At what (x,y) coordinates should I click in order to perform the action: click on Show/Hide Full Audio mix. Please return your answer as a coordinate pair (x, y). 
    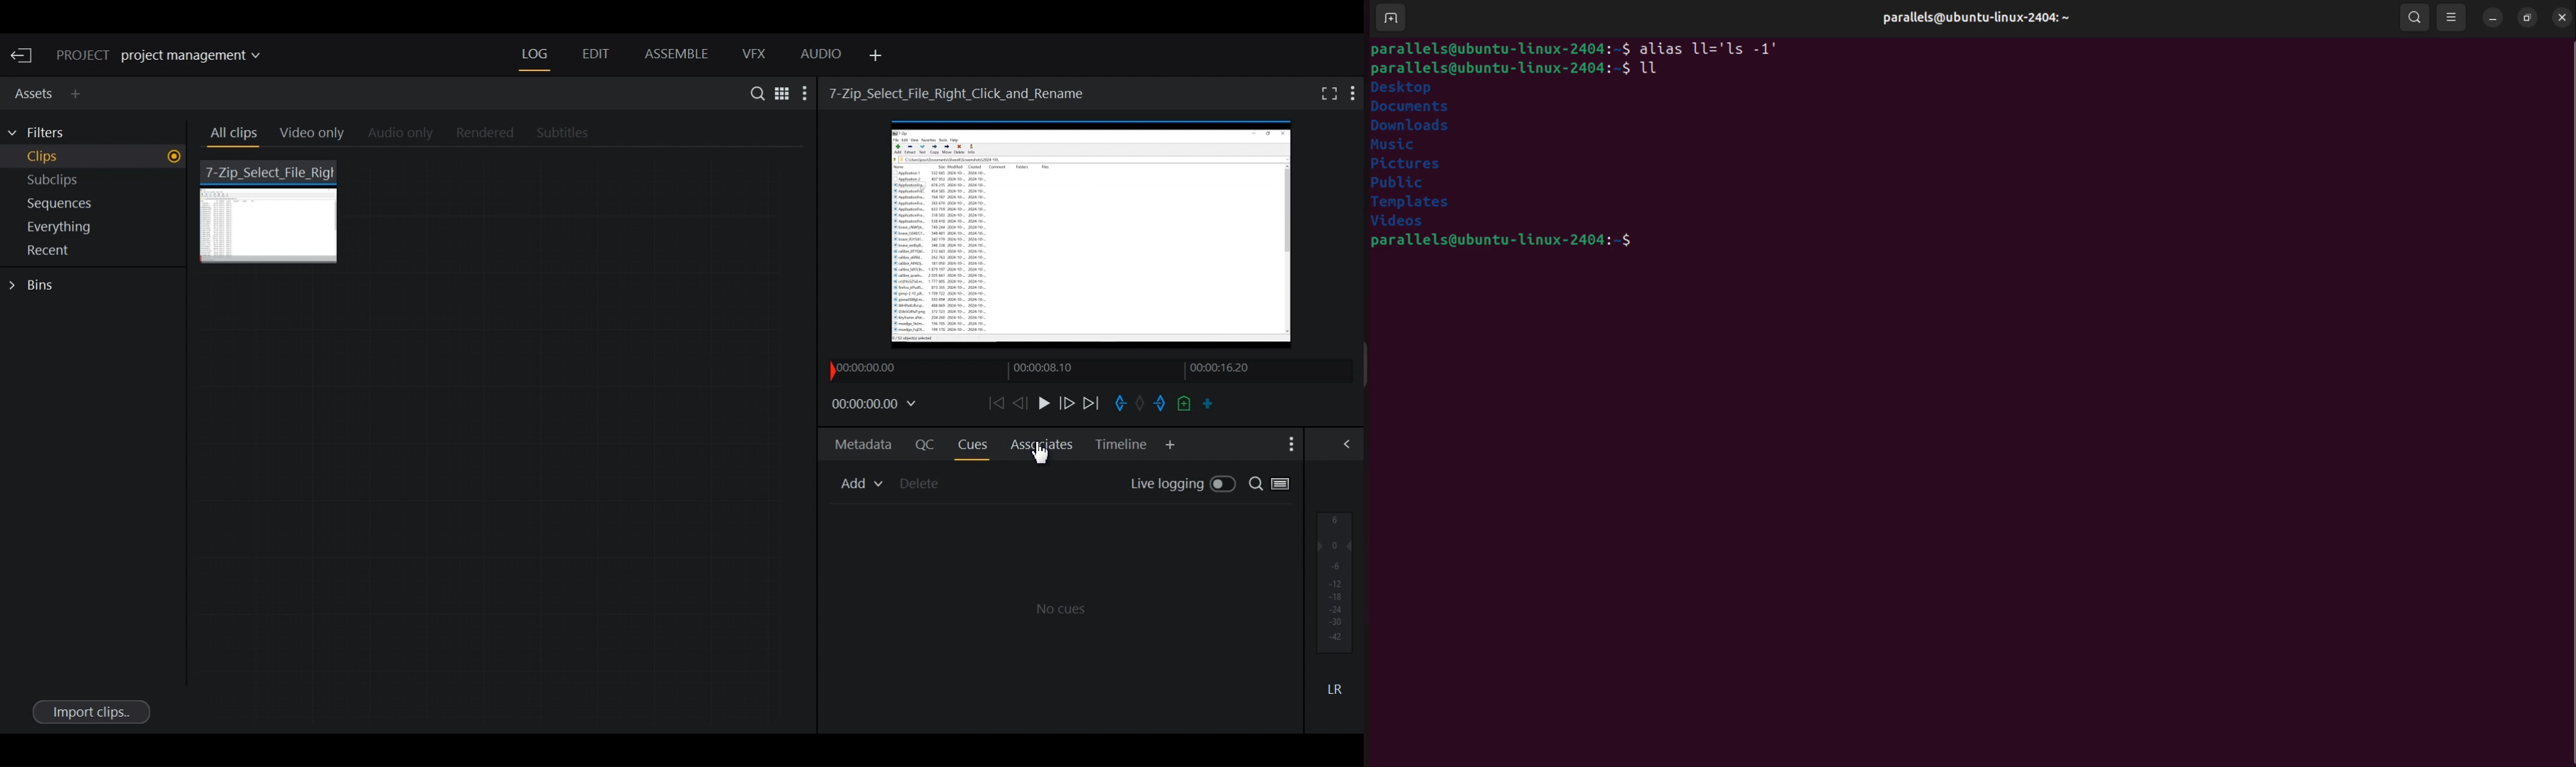
    Looking at the image, I should click on (1349, 443).